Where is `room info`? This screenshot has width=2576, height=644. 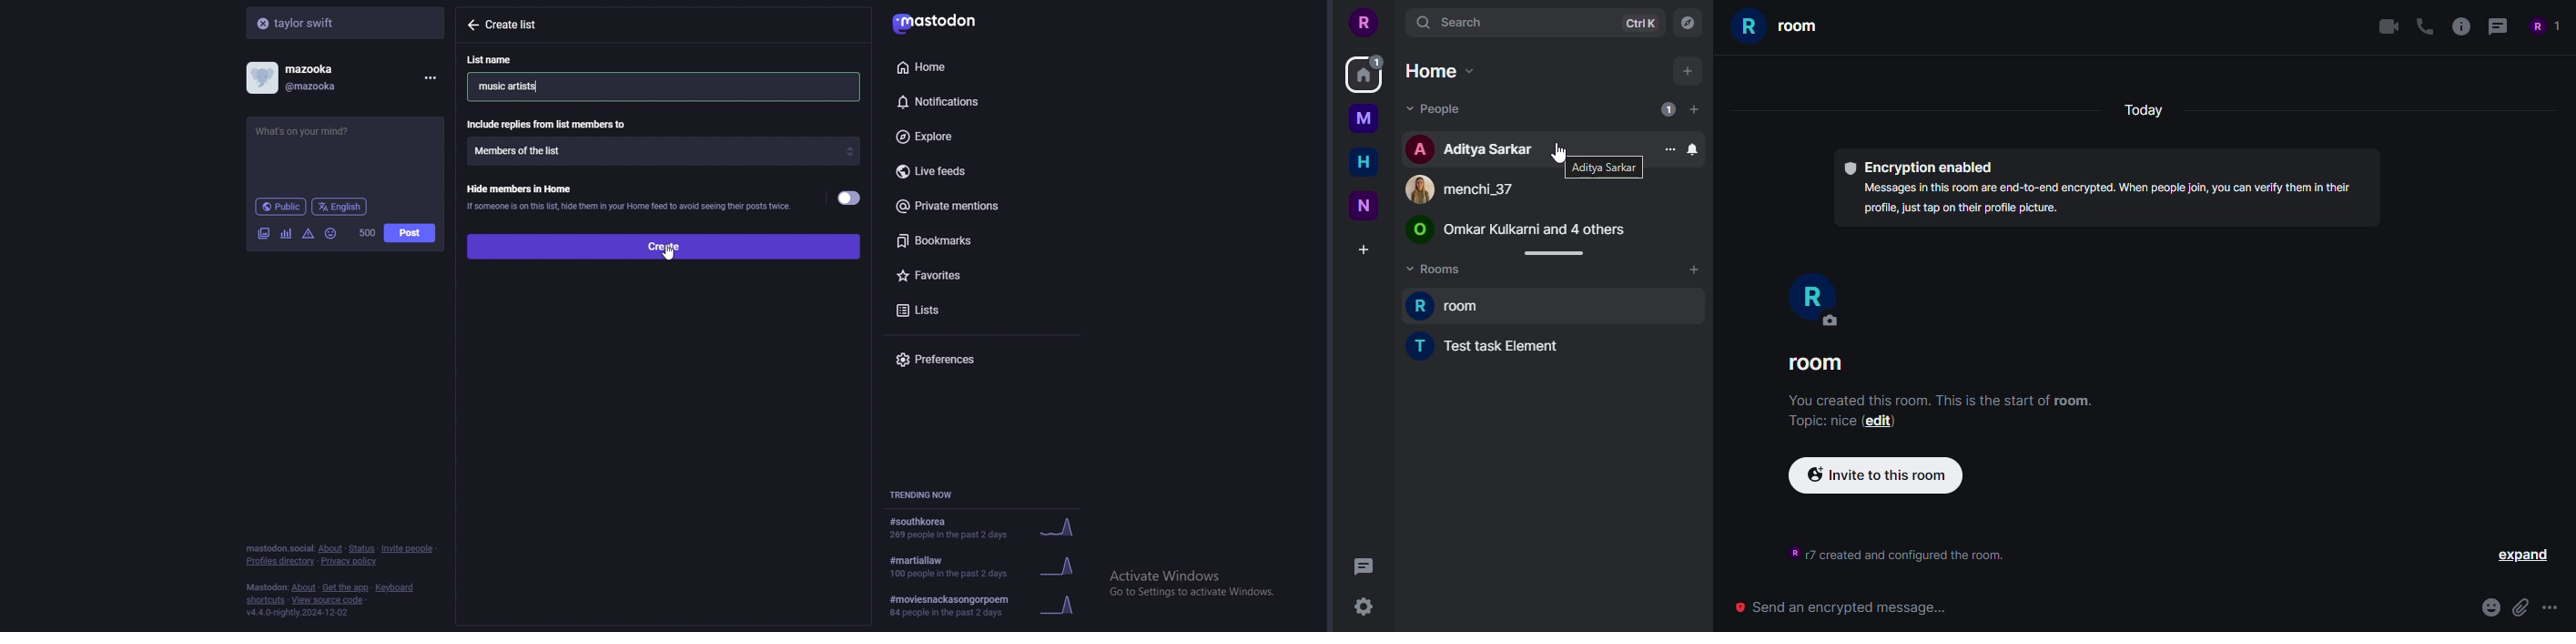
room info is located at coordinates (2457, 25).